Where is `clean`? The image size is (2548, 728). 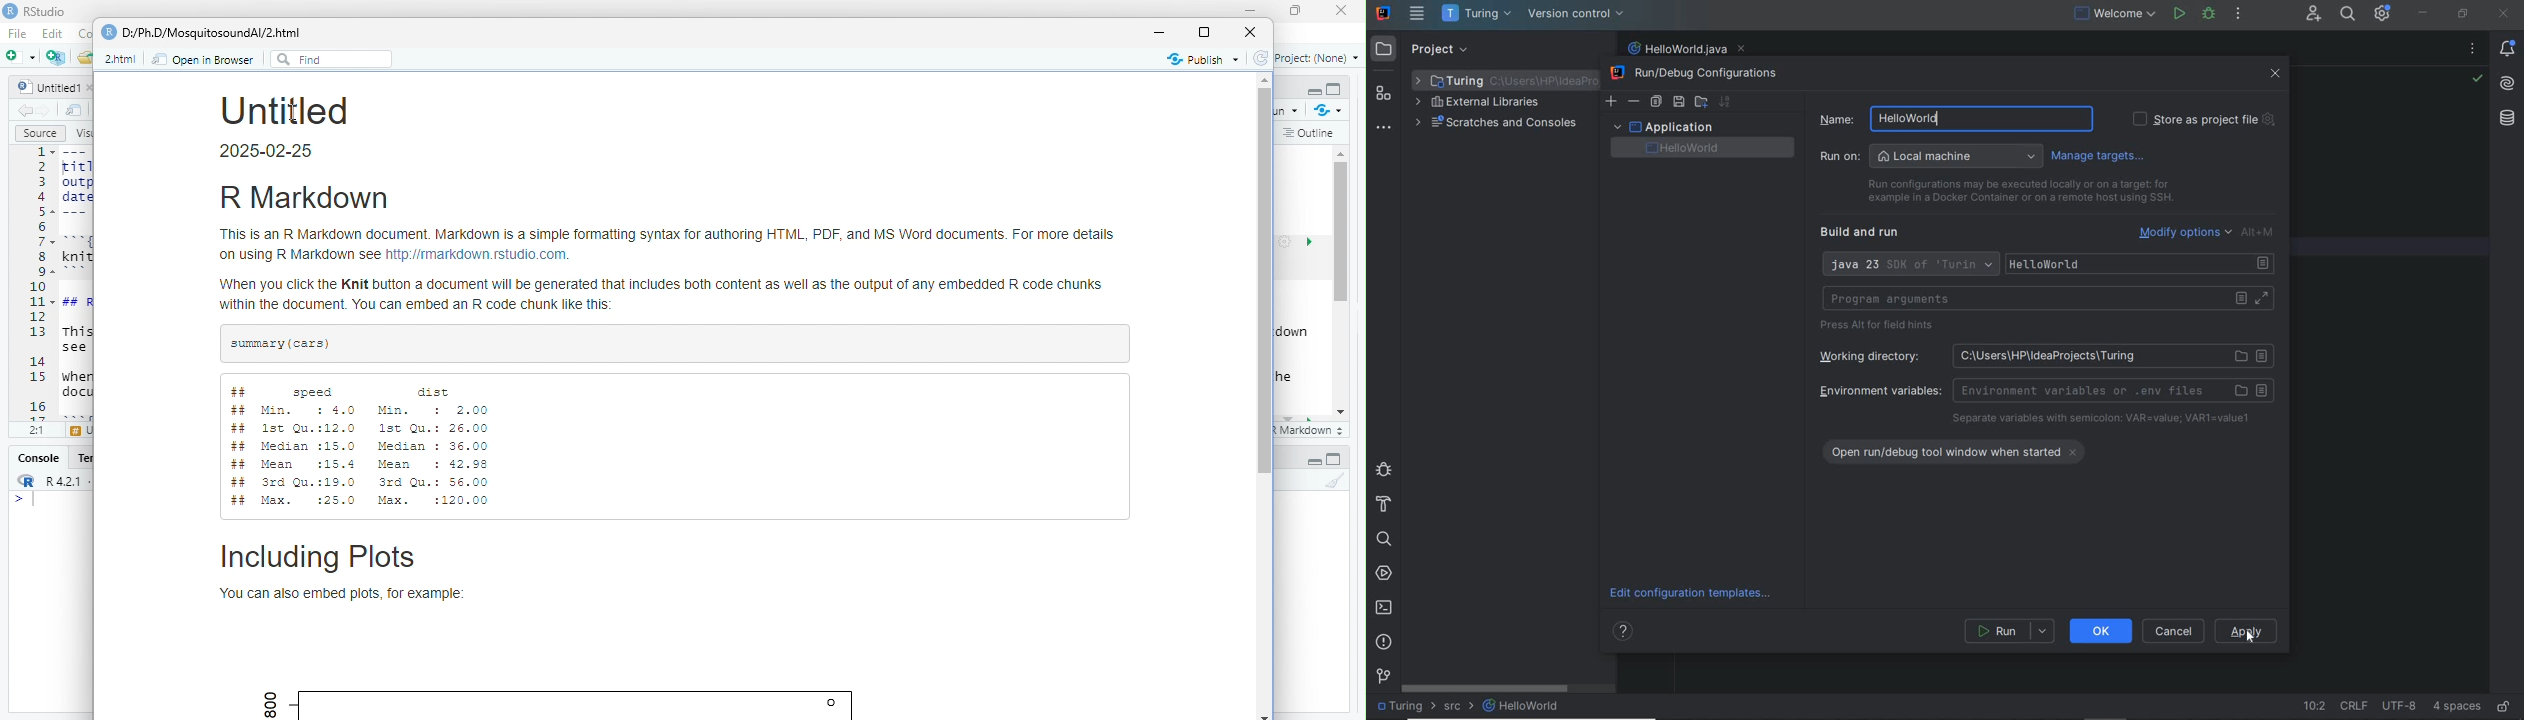
clean is located at coordinates (1335, 480).